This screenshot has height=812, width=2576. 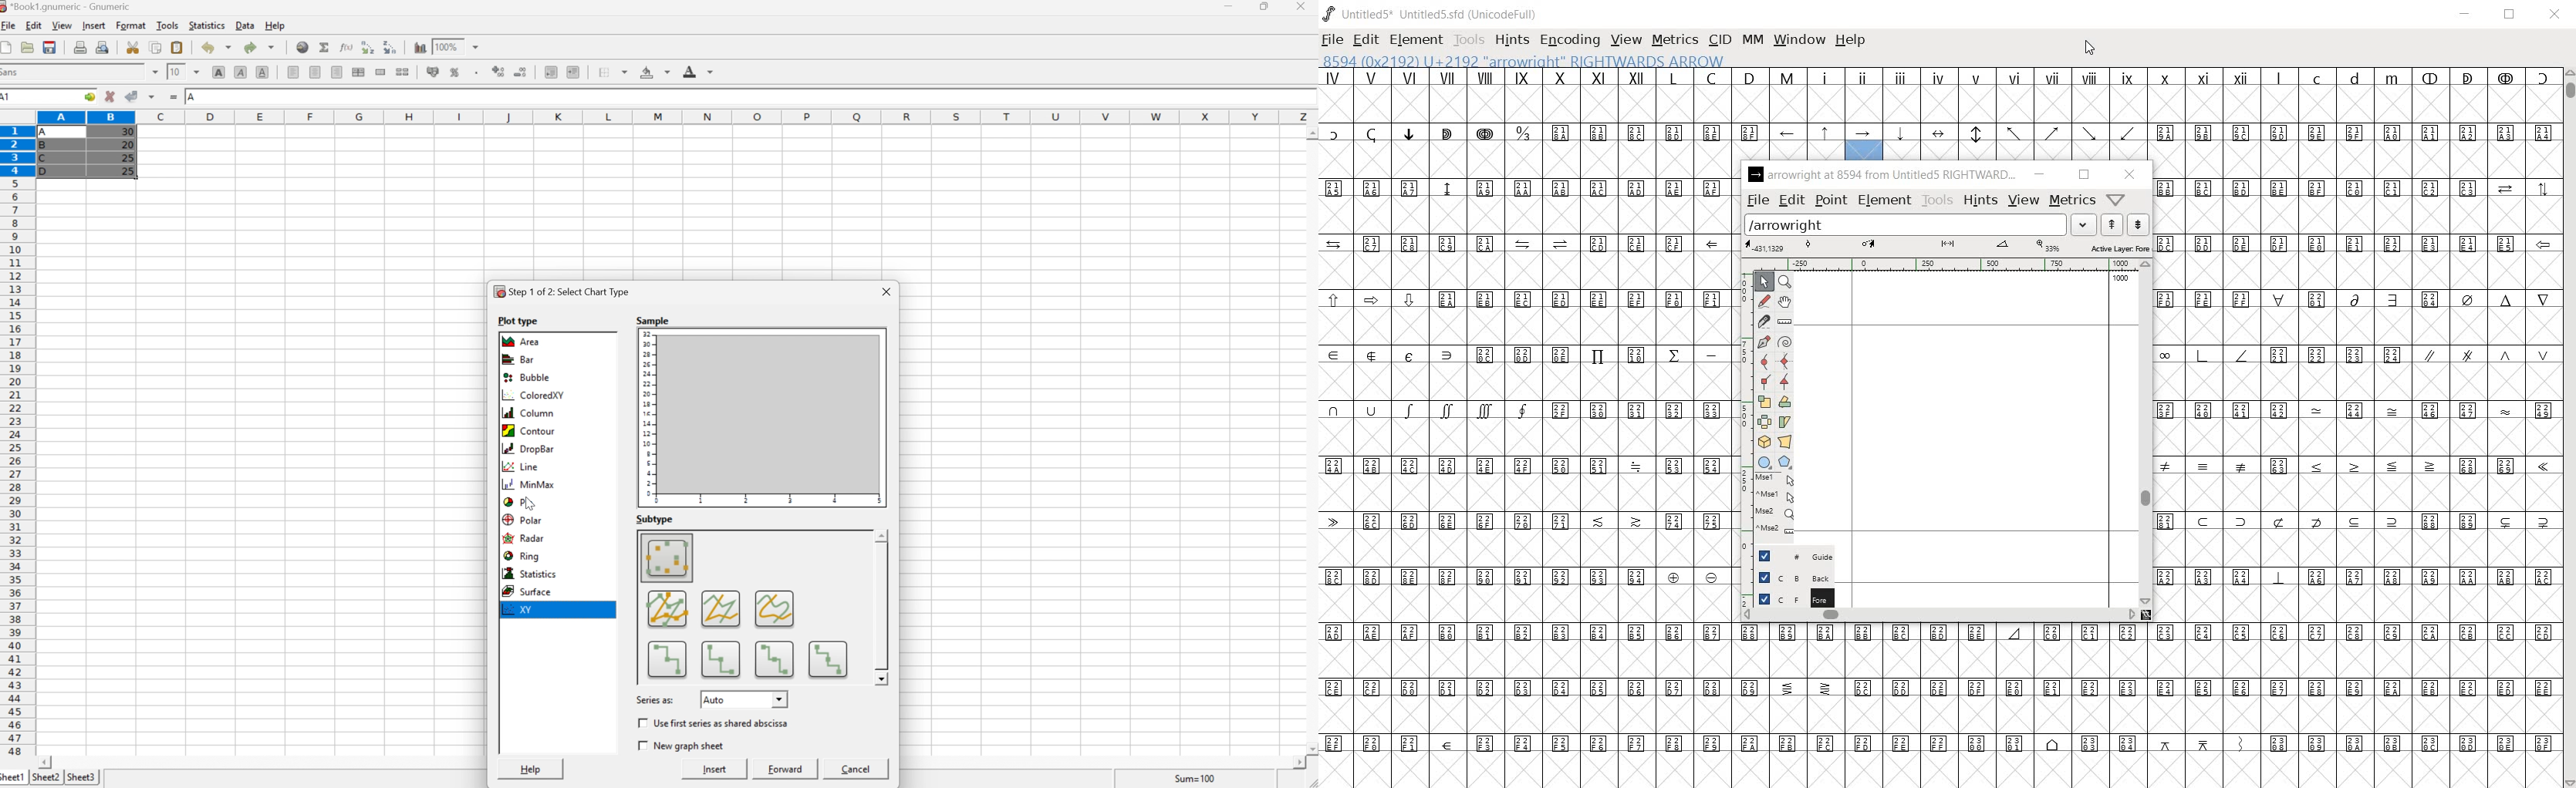 I want to click on Enter formula, so click(x=173, y=96).